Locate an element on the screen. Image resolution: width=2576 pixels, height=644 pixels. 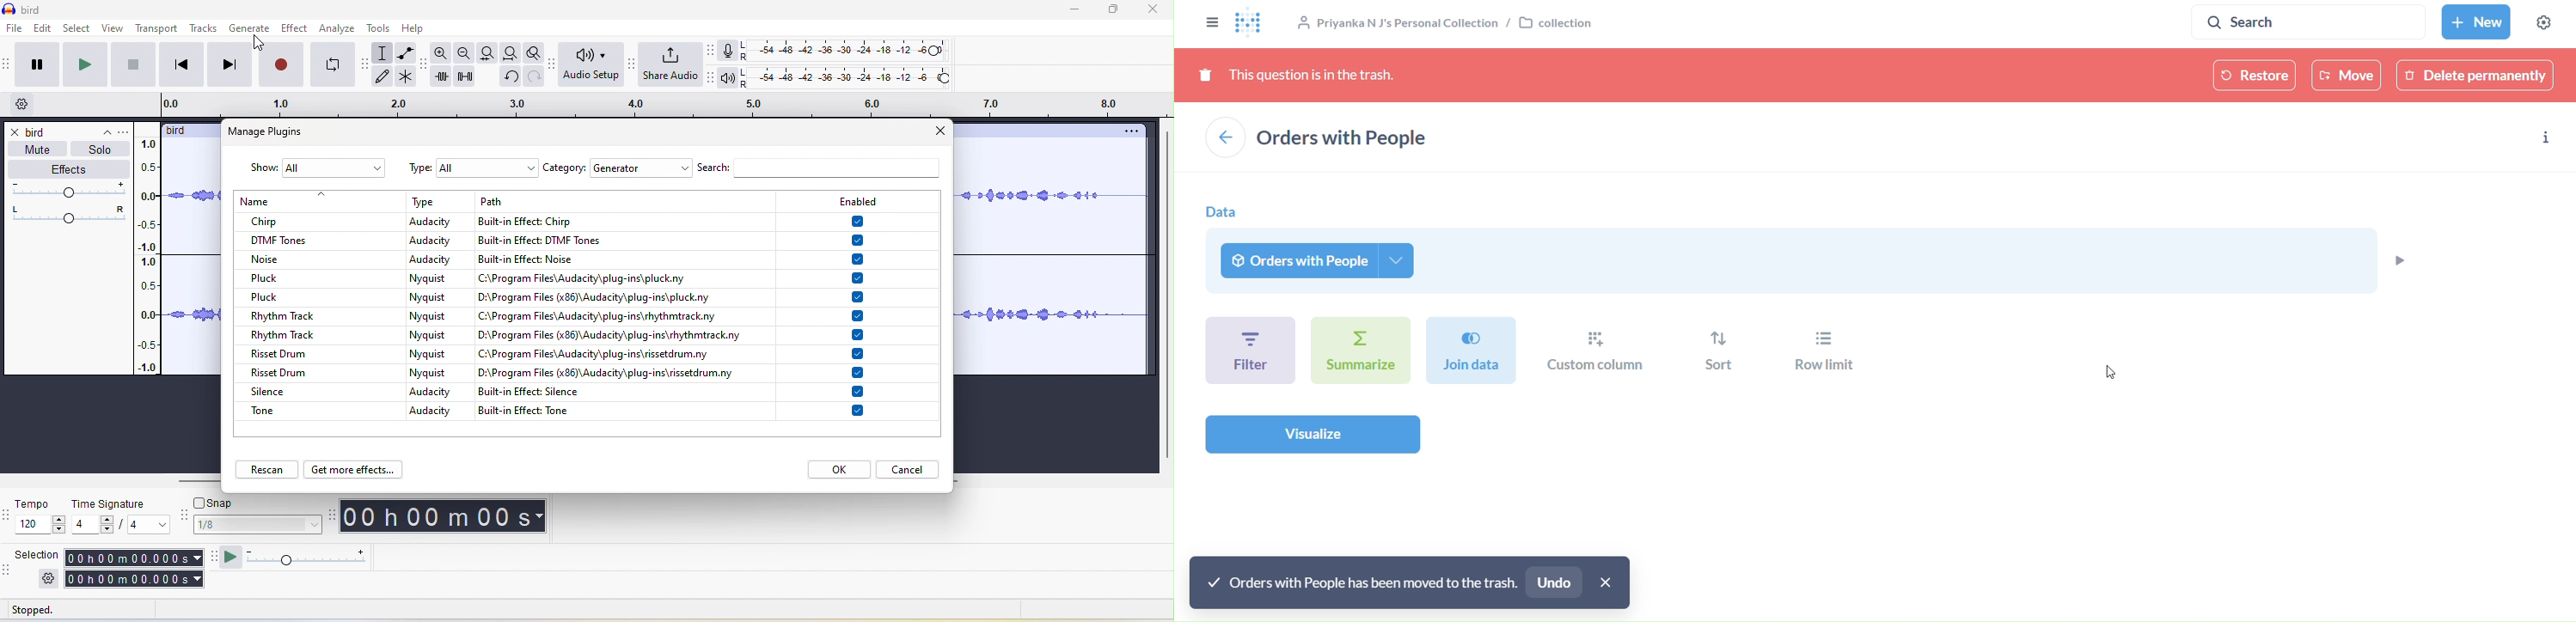
selection is located at coordinates (34, 554).